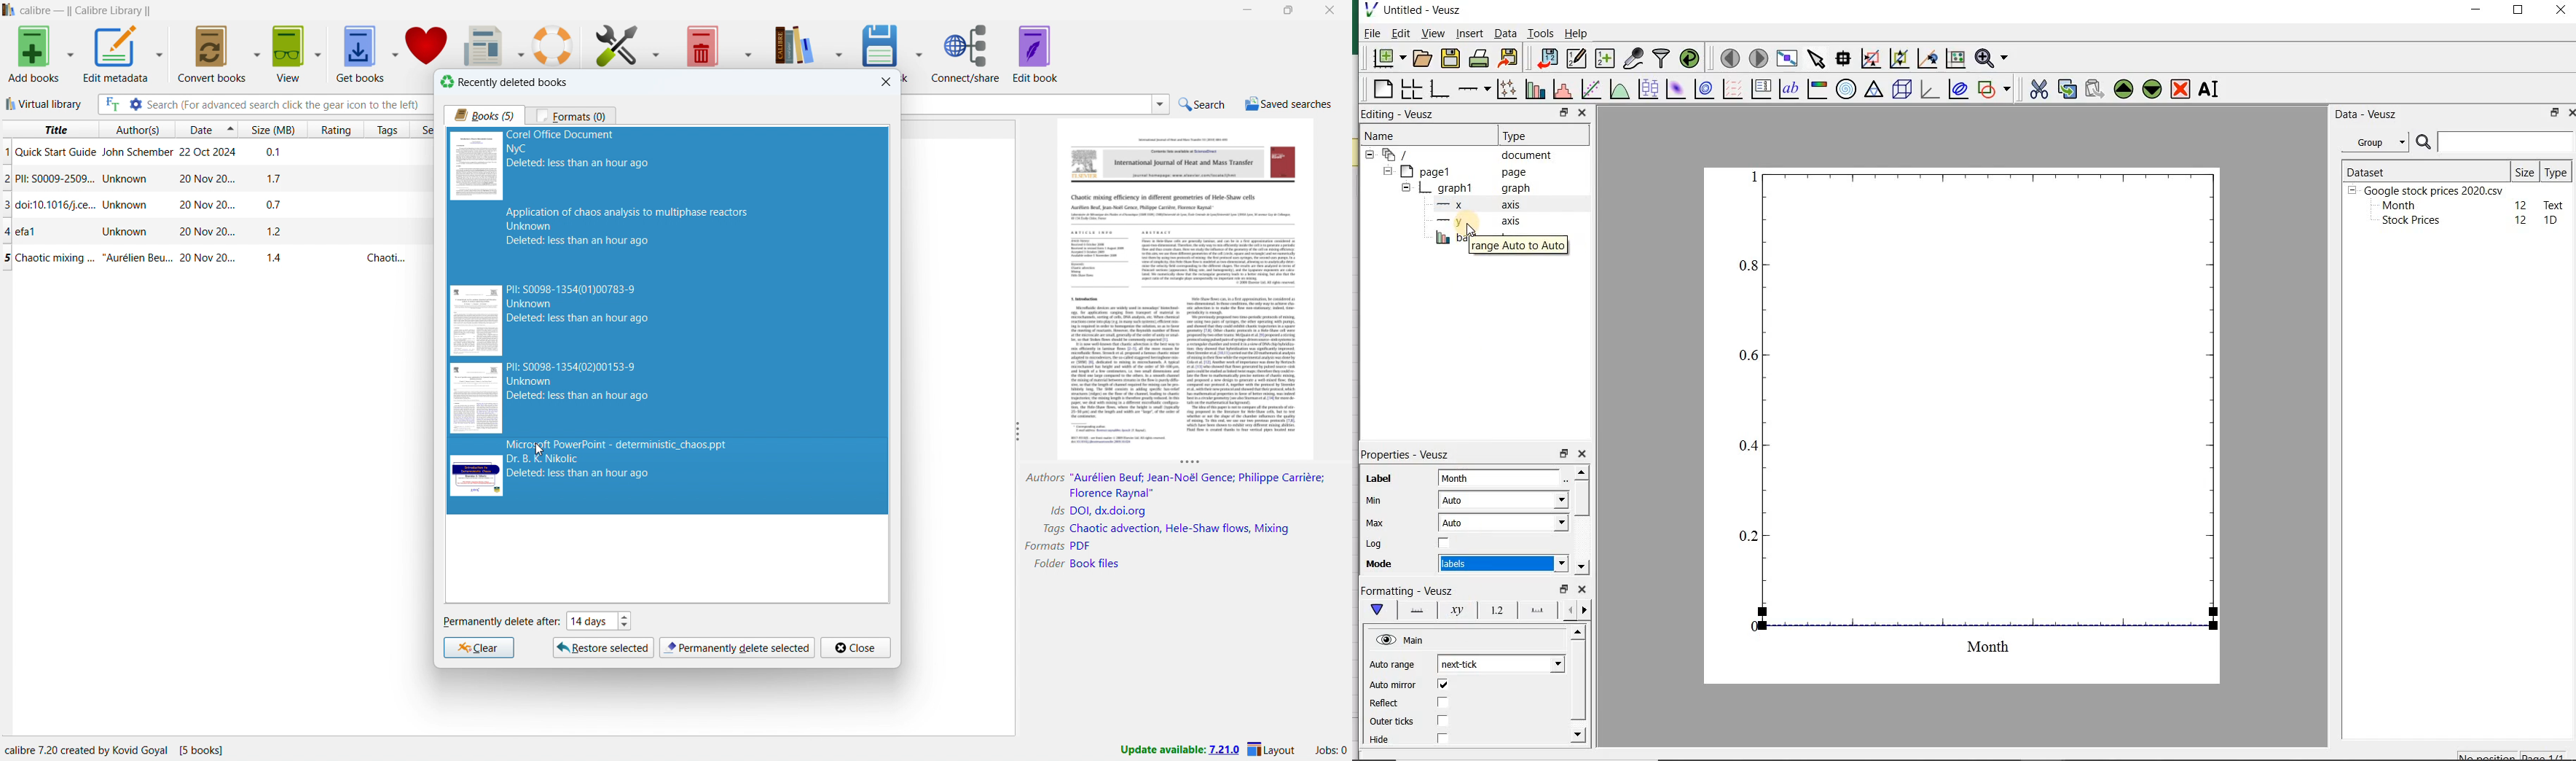  Describe the element at coordinates (882, 44) in the screenshot. I see `save to disk` at that location.